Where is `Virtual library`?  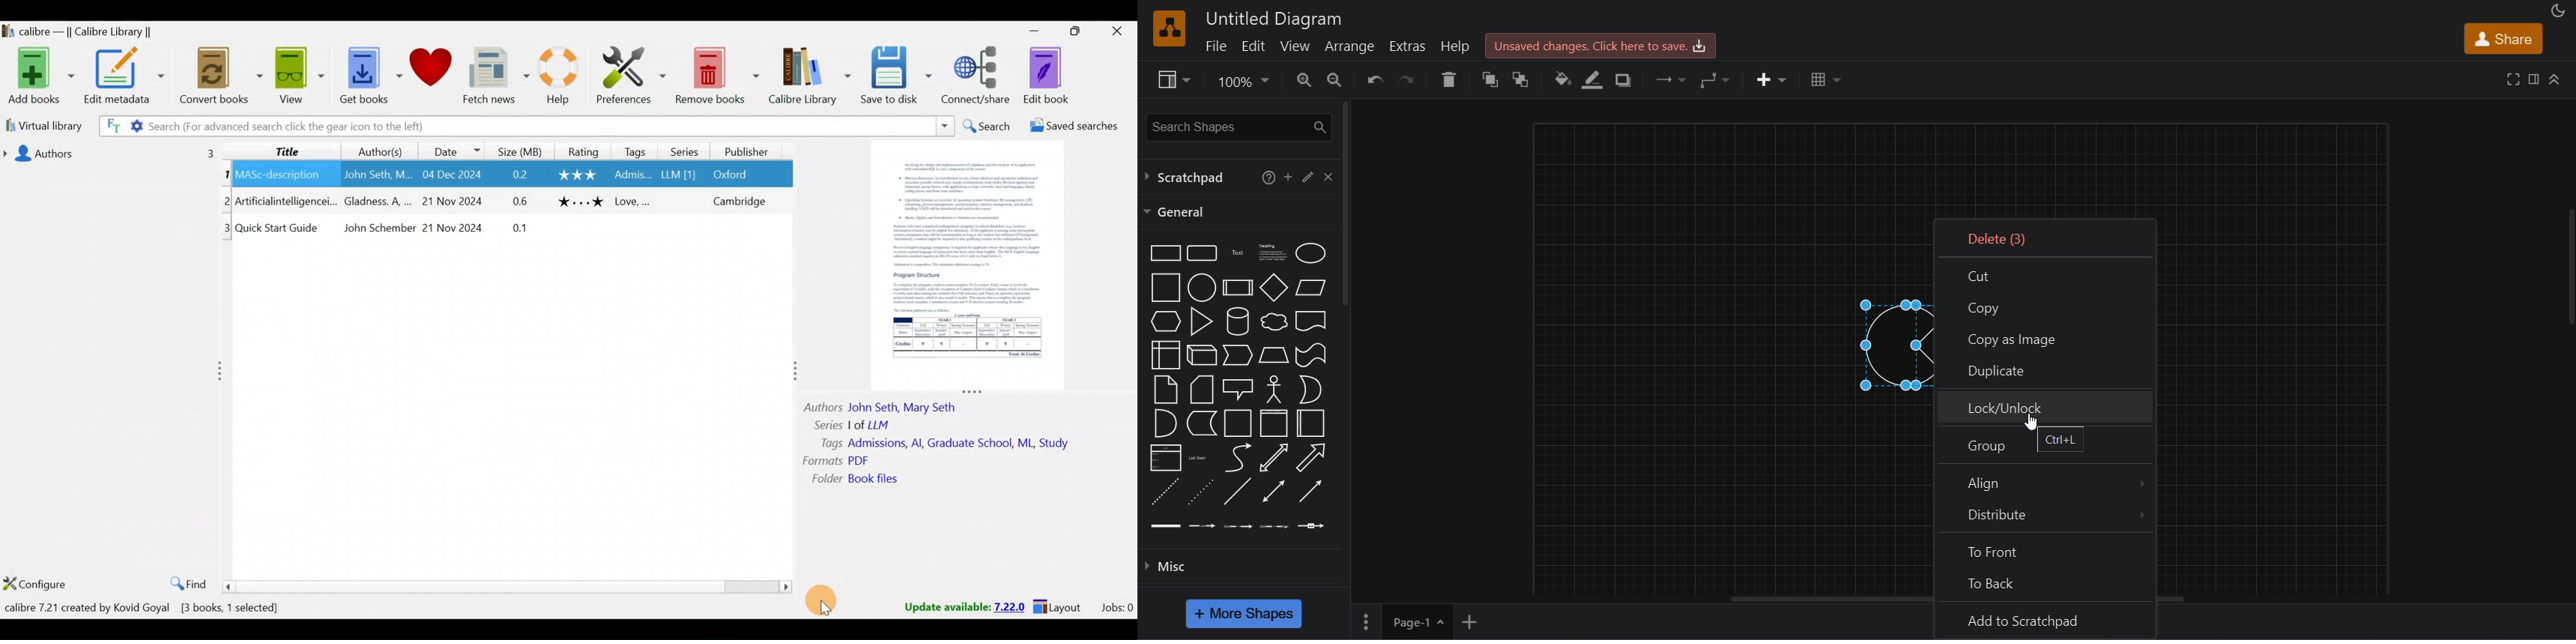 Virtual library is located at coordinates (44, 126).